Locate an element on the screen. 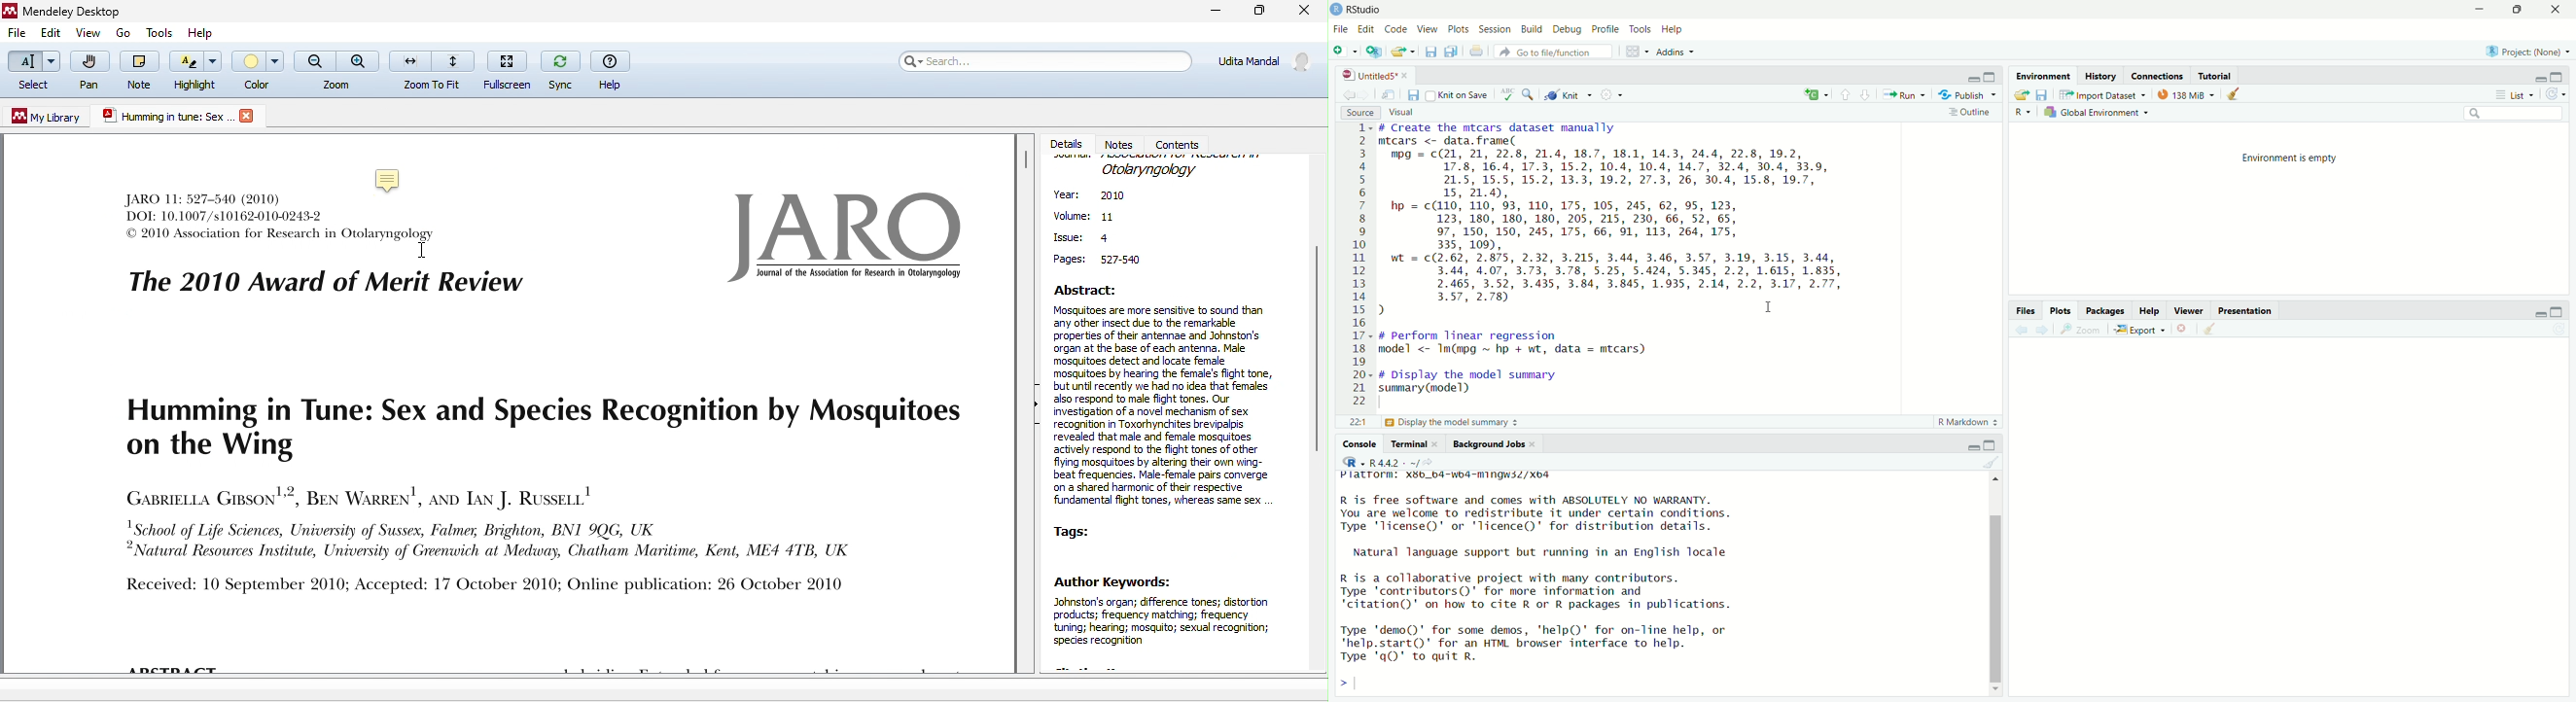 The height and width of the screenshot is (728, 2576). 138MB is located at coordinates (2189, 96).